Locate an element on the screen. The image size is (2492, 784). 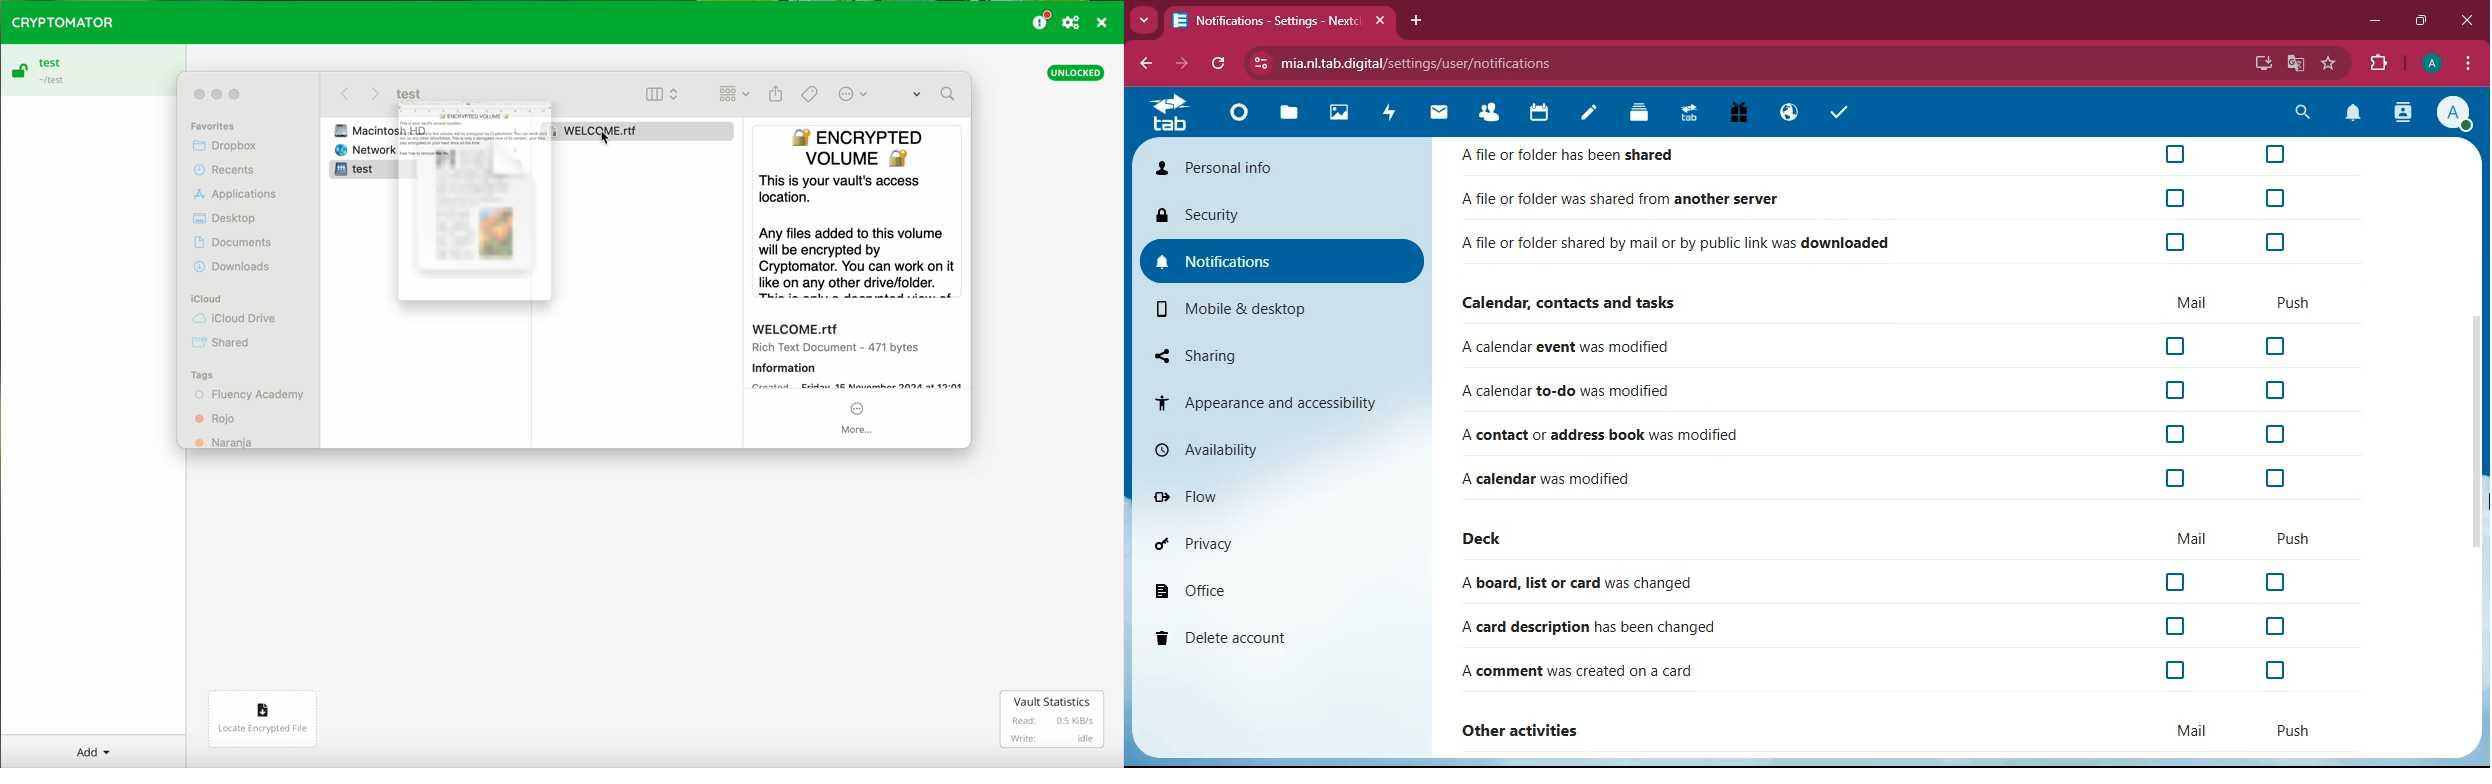
off is located at coordinates (2277, 347).